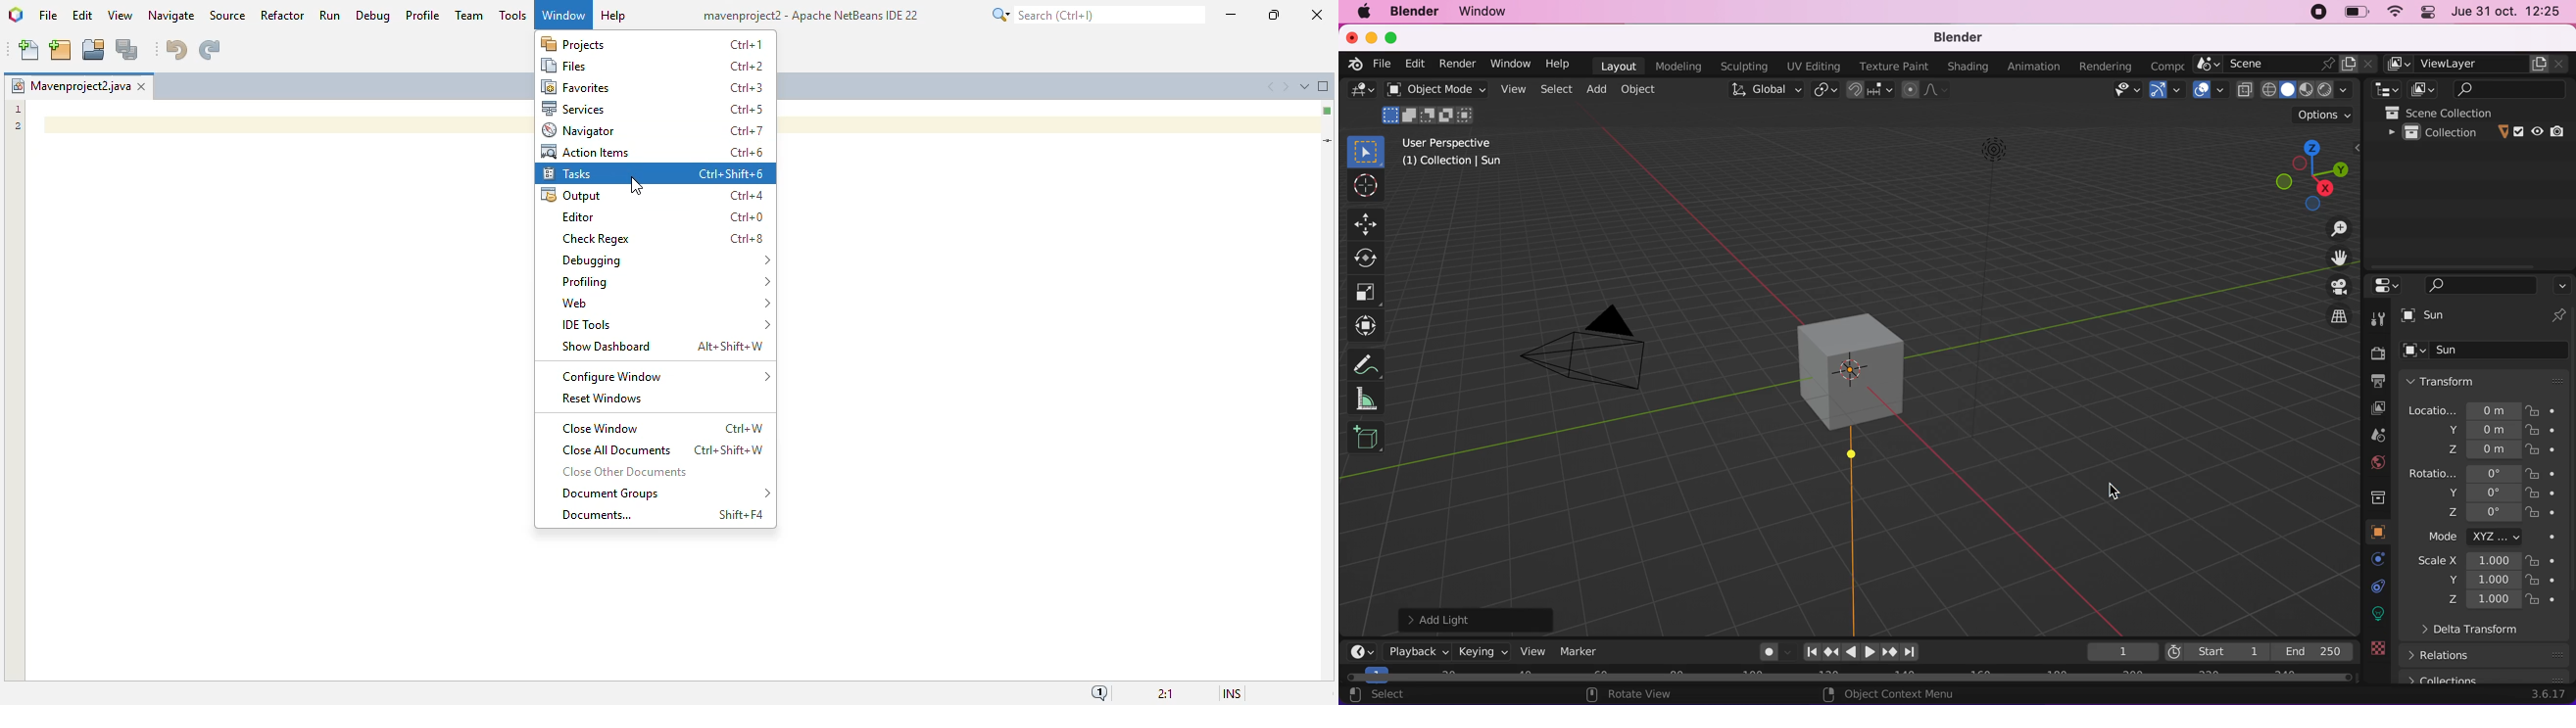 This screenshot has width=2576, height=728. Describe the element at coordinates (2558, 317) in the screenshot. I see `pin` at that location.